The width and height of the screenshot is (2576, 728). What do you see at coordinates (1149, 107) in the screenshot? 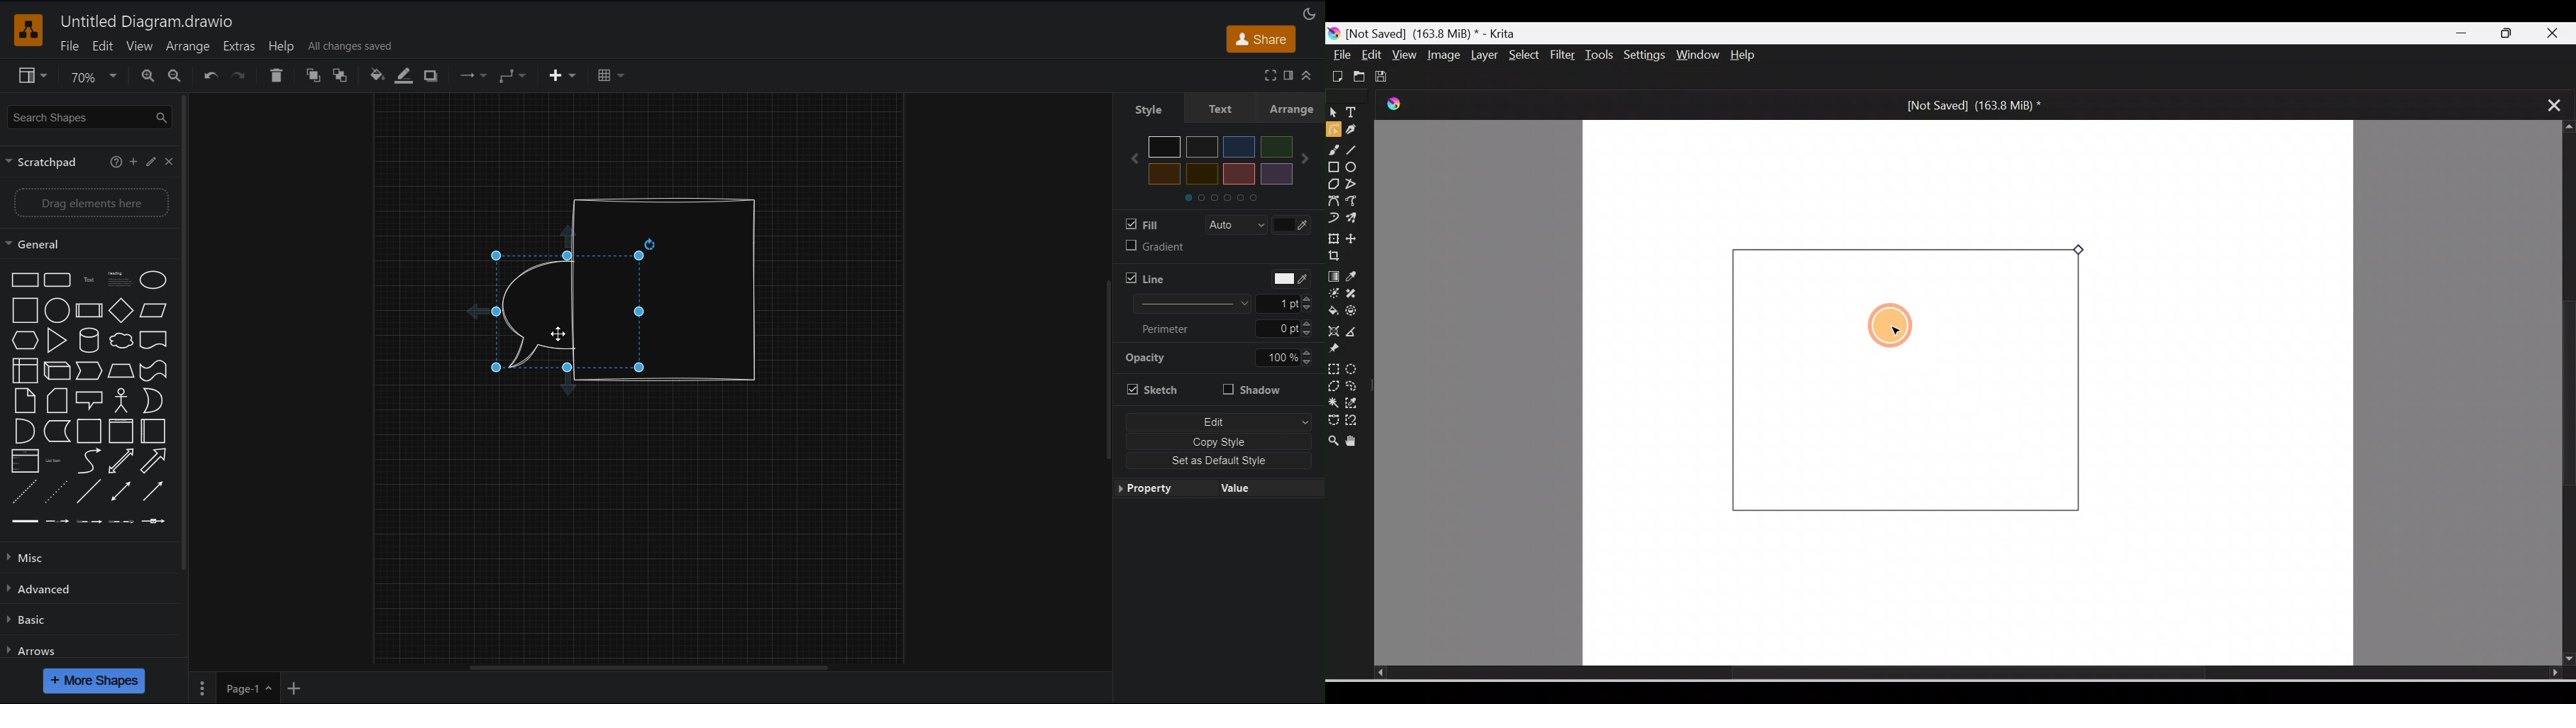
I see `Style` at bounding box center [1149, 107].